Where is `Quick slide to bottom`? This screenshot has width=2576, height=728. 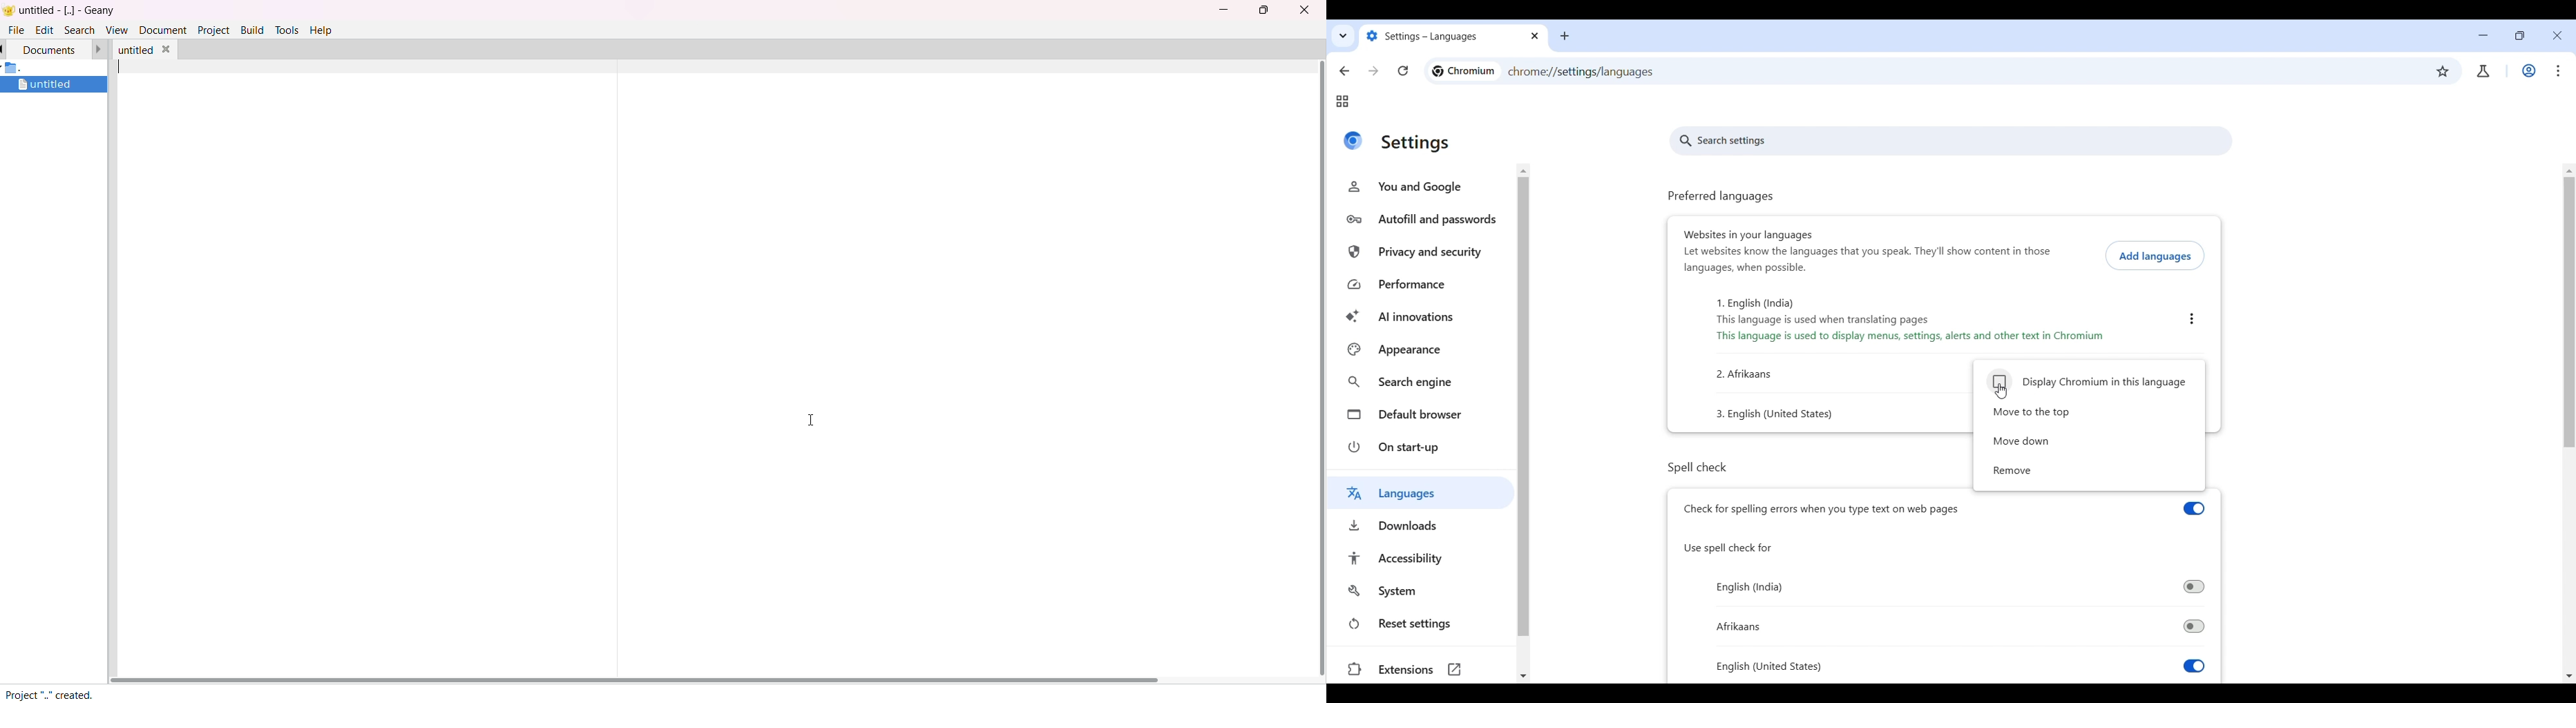
Quick slide to bottom is located at coordinates (1523, 676).